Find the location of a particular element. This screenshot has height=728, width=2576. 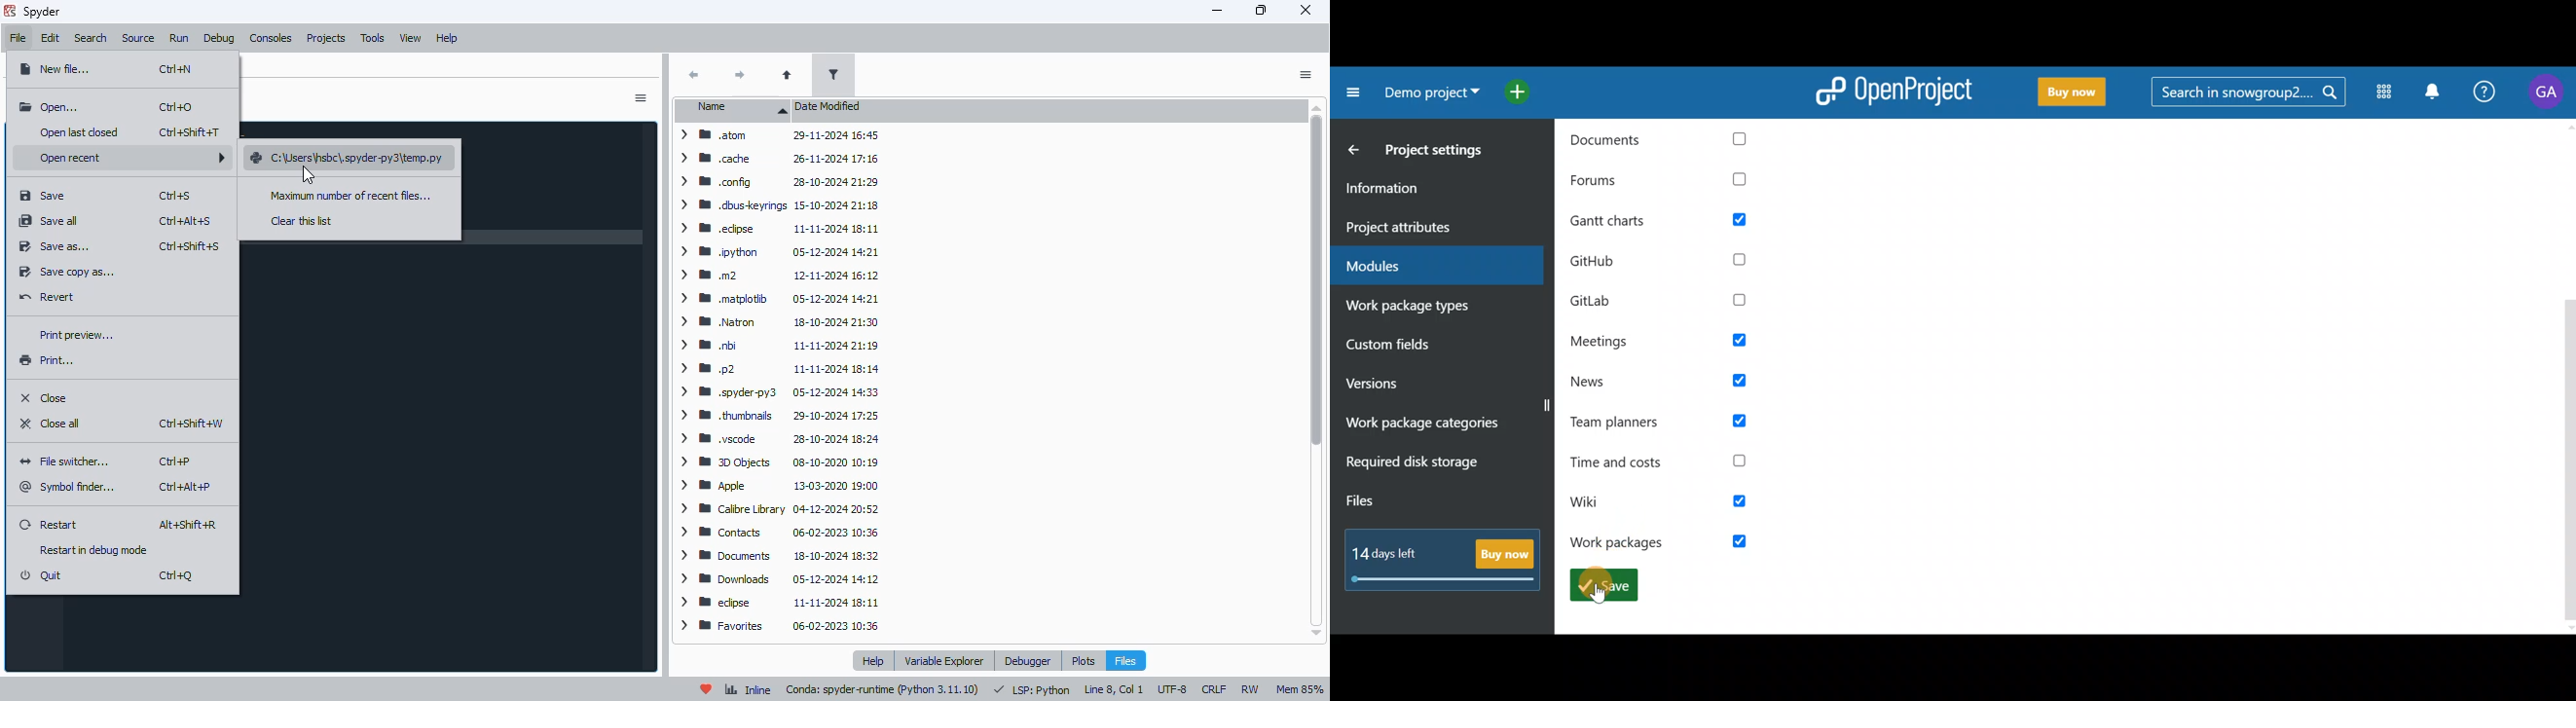

shortcut for open is located at coordinates (178, 107).